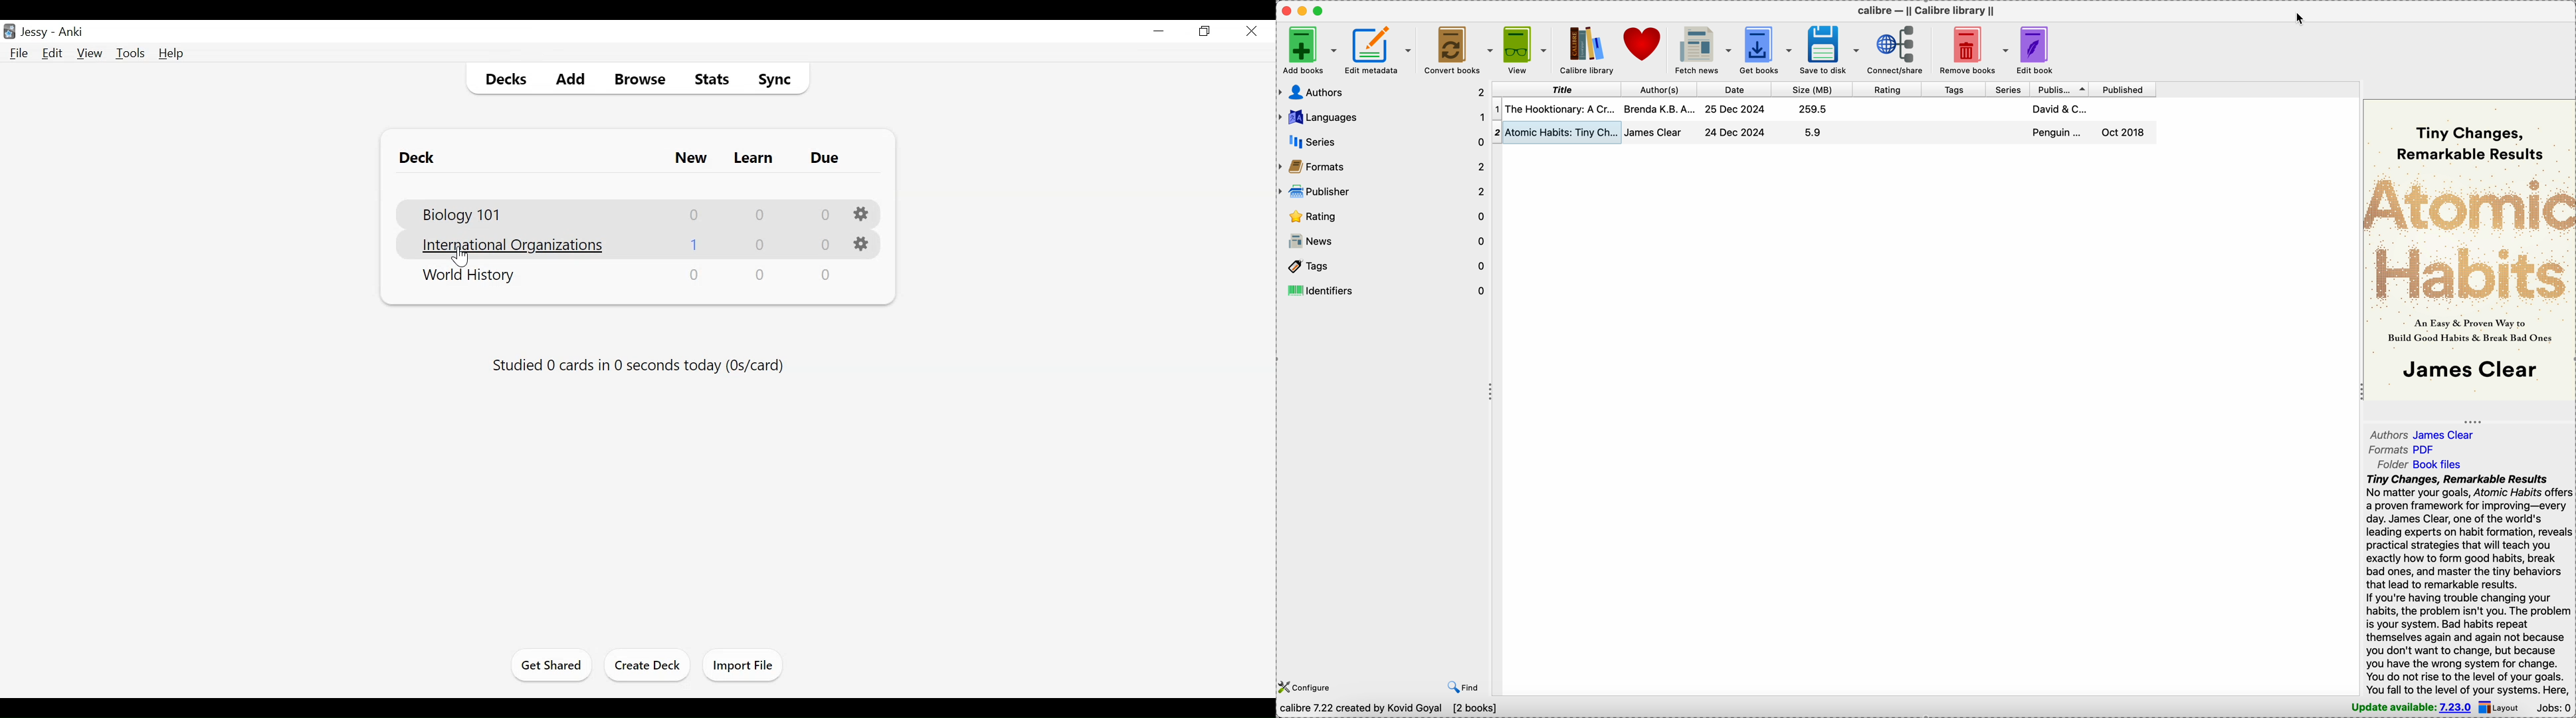 Image resolution: width=2576 pixels, height=728 pixels. I want to click on Due, so click(826, 158).